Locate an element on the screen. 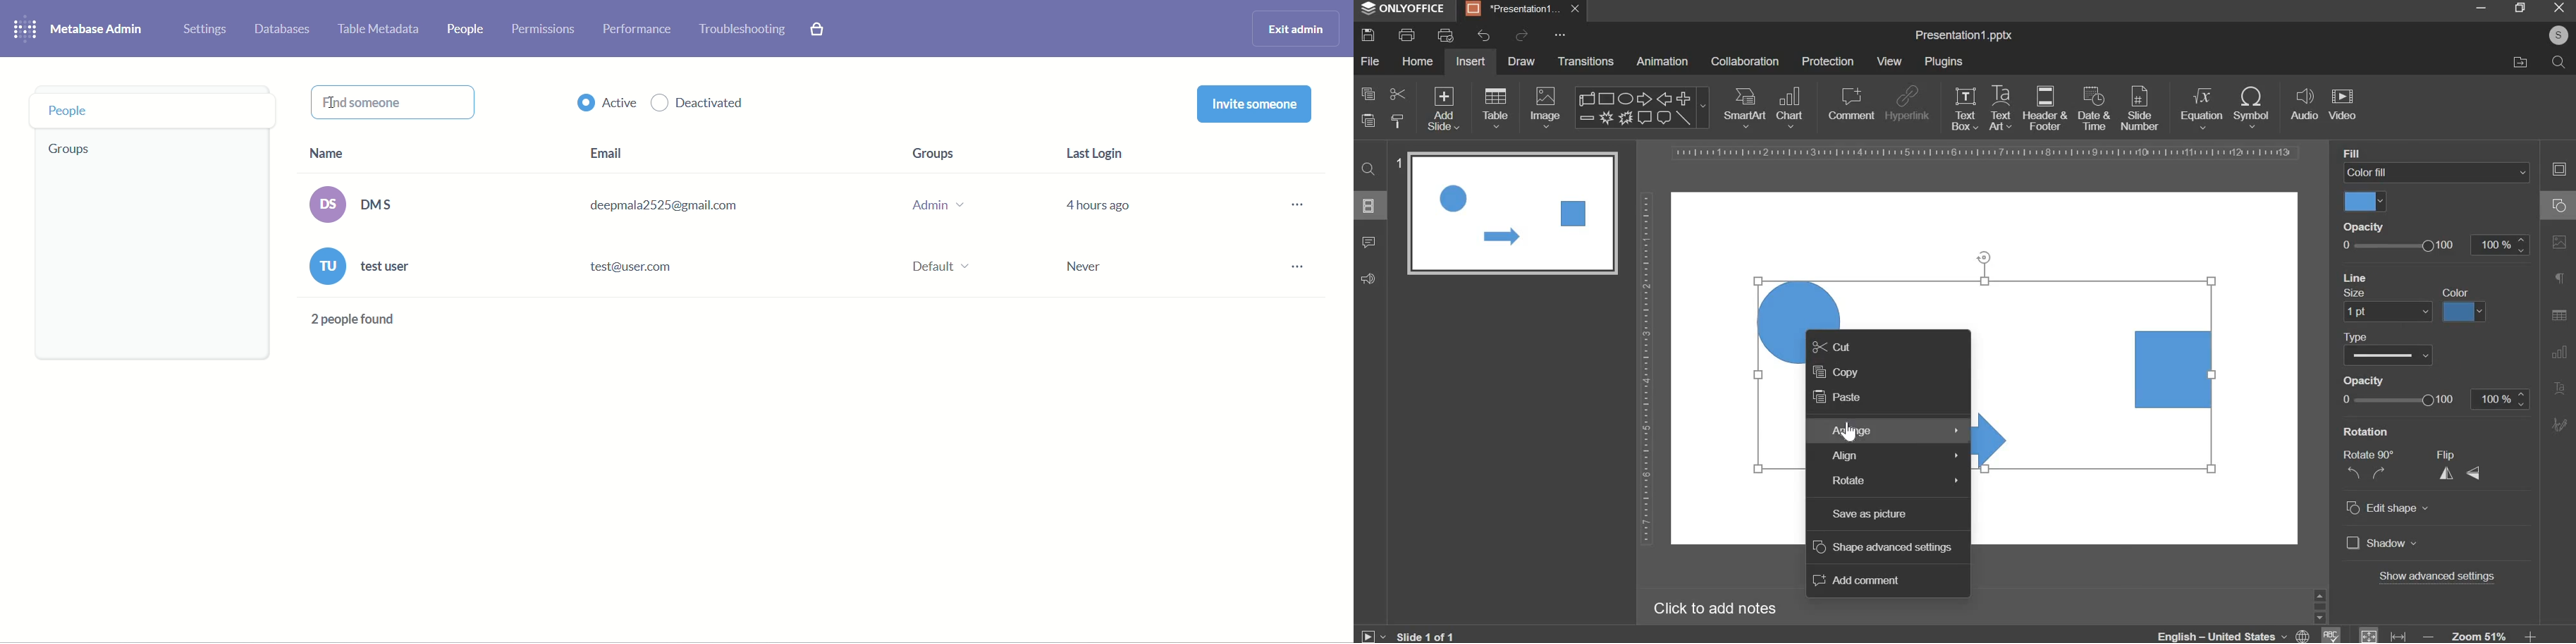 Image resolution: width=2576 pixels, height=644 pixels. close is located at coordinates (1577, 9).